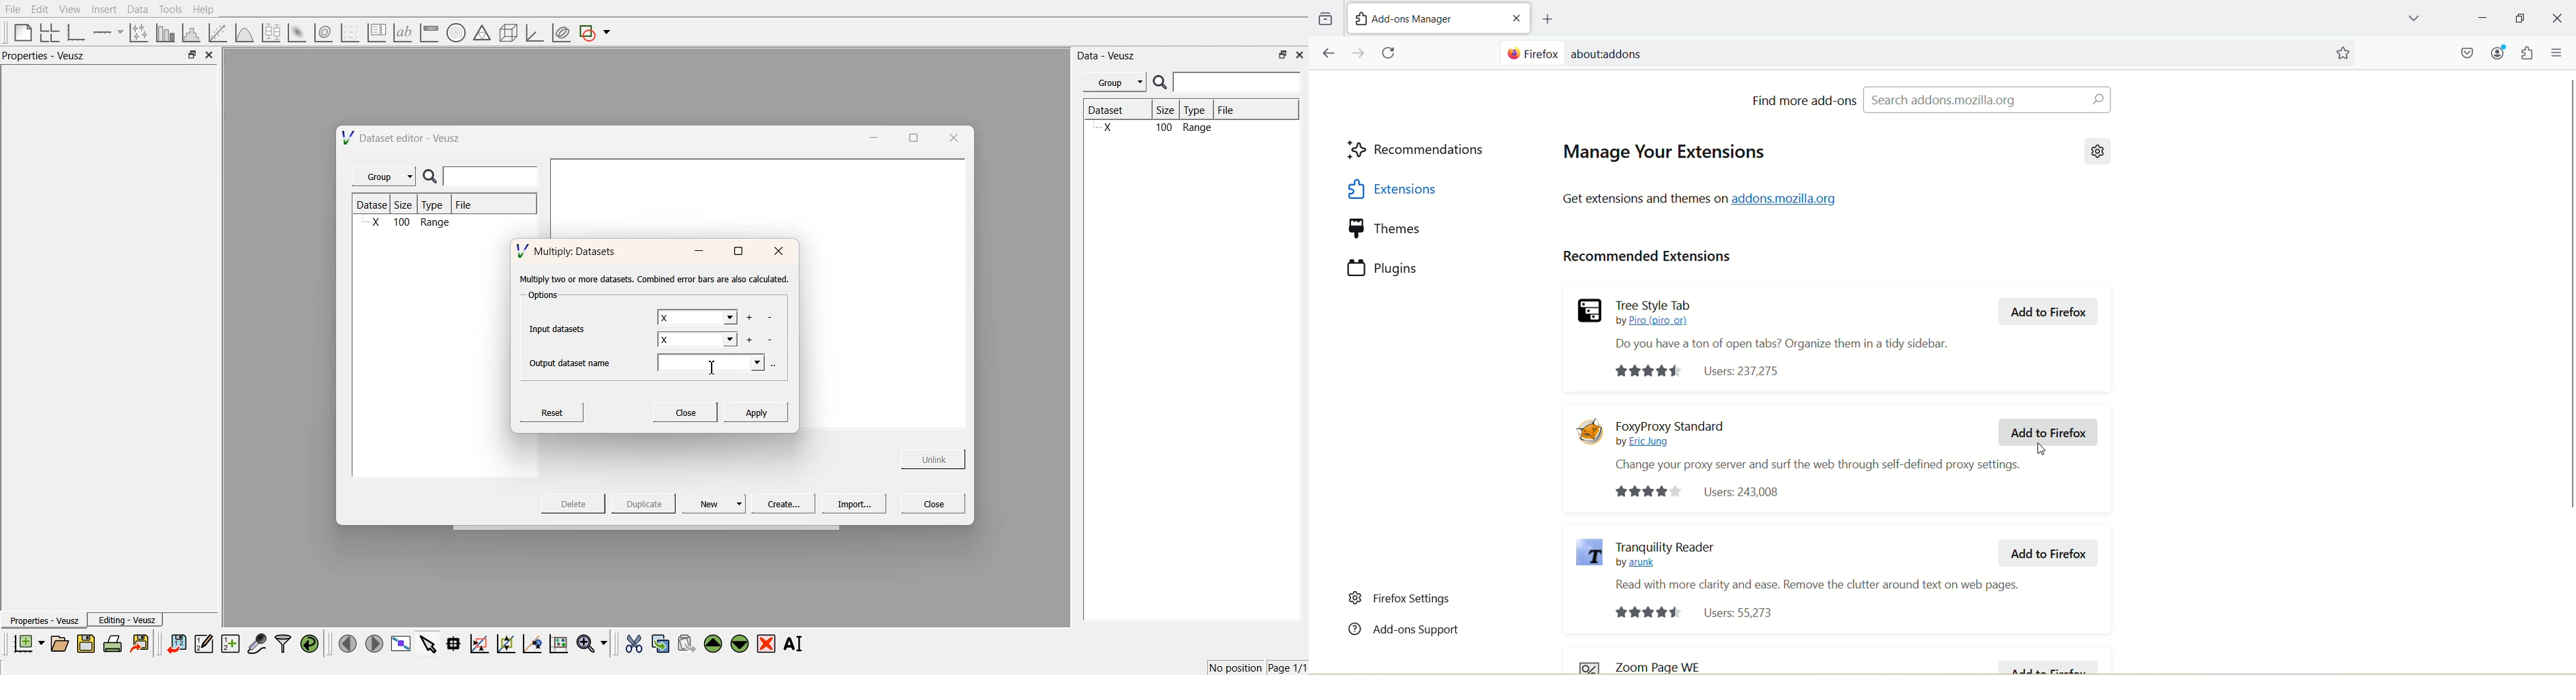  I want to click on Plugins, so click(1420, 267).